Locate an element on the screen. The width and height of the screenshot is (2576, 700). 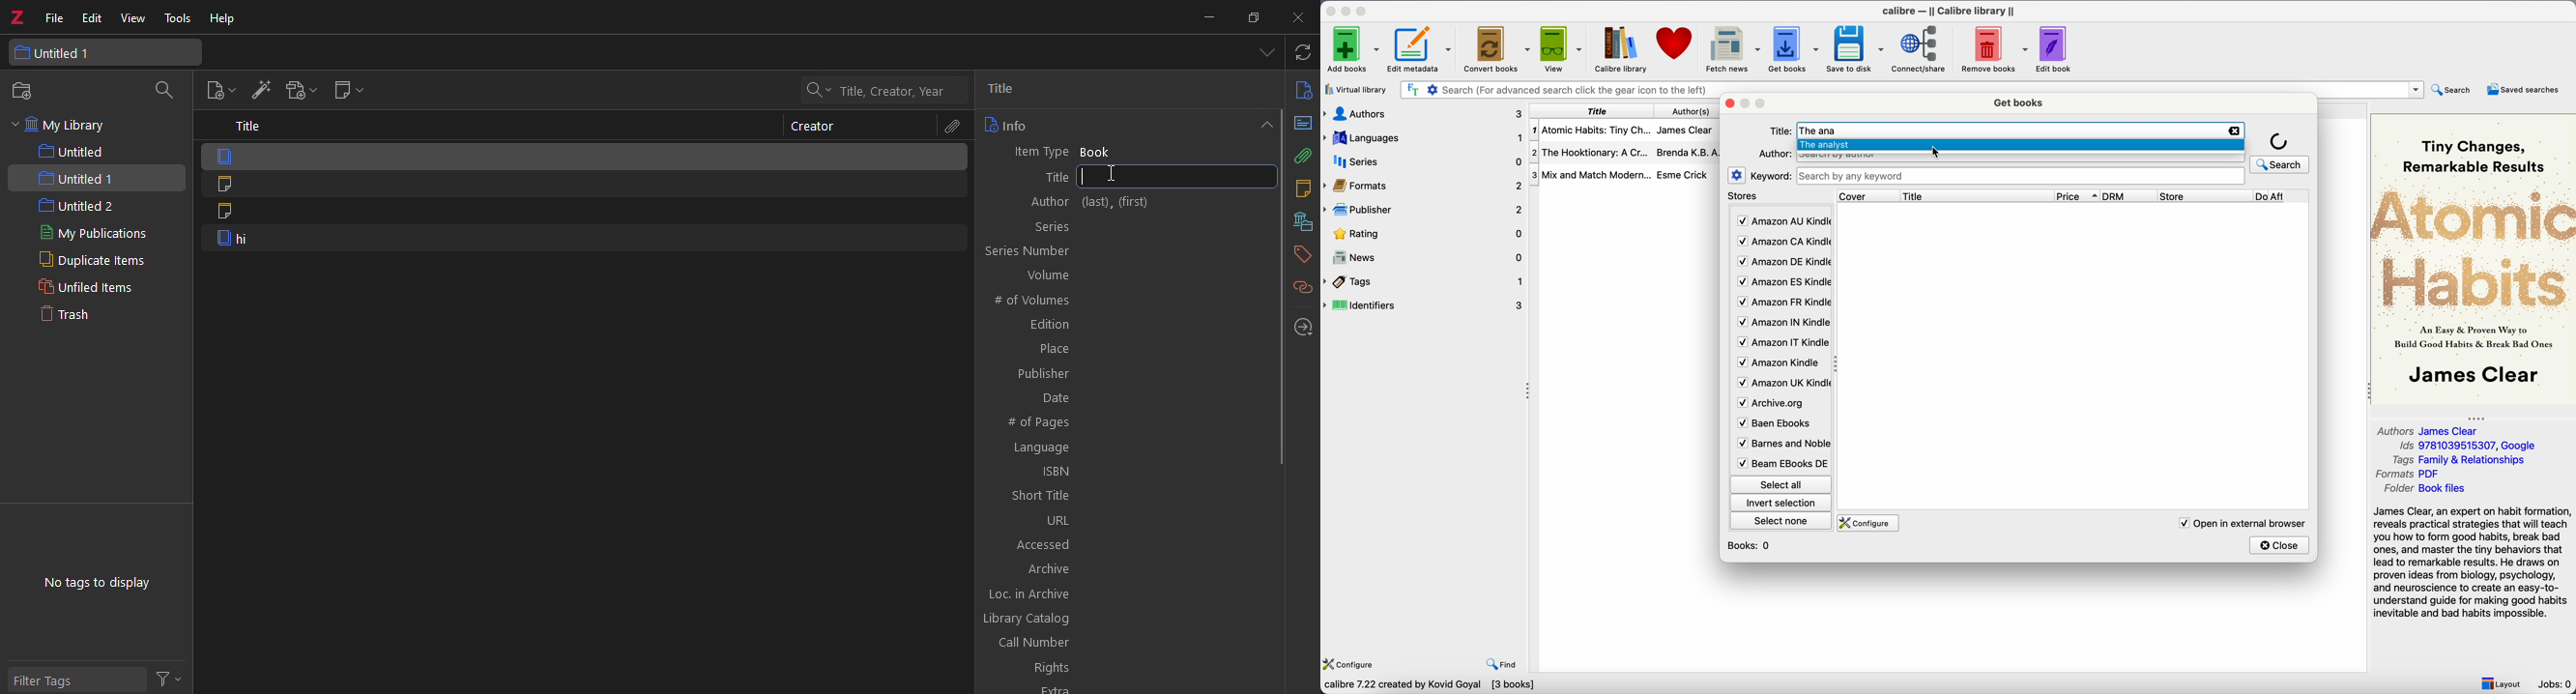
trash is located at coordinates (72, 316).